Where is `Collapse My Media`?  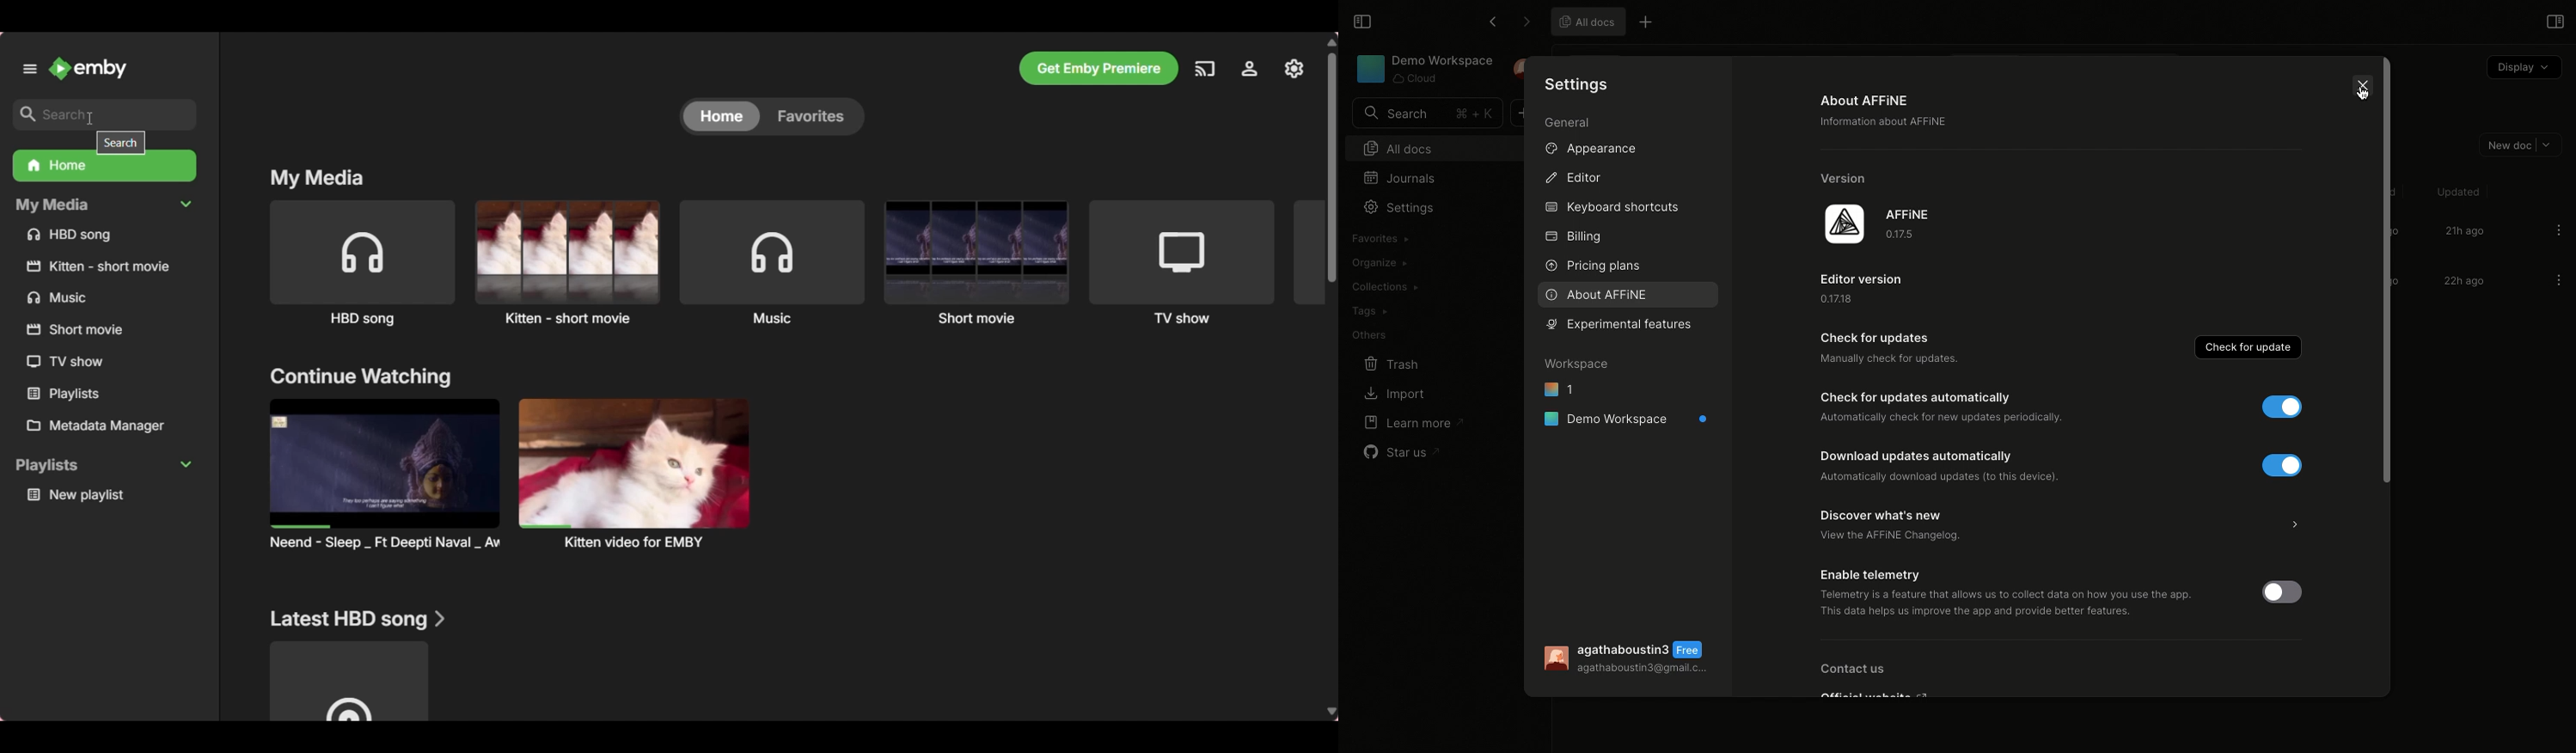 Collapse My Media is located at coordinates (102, 204).